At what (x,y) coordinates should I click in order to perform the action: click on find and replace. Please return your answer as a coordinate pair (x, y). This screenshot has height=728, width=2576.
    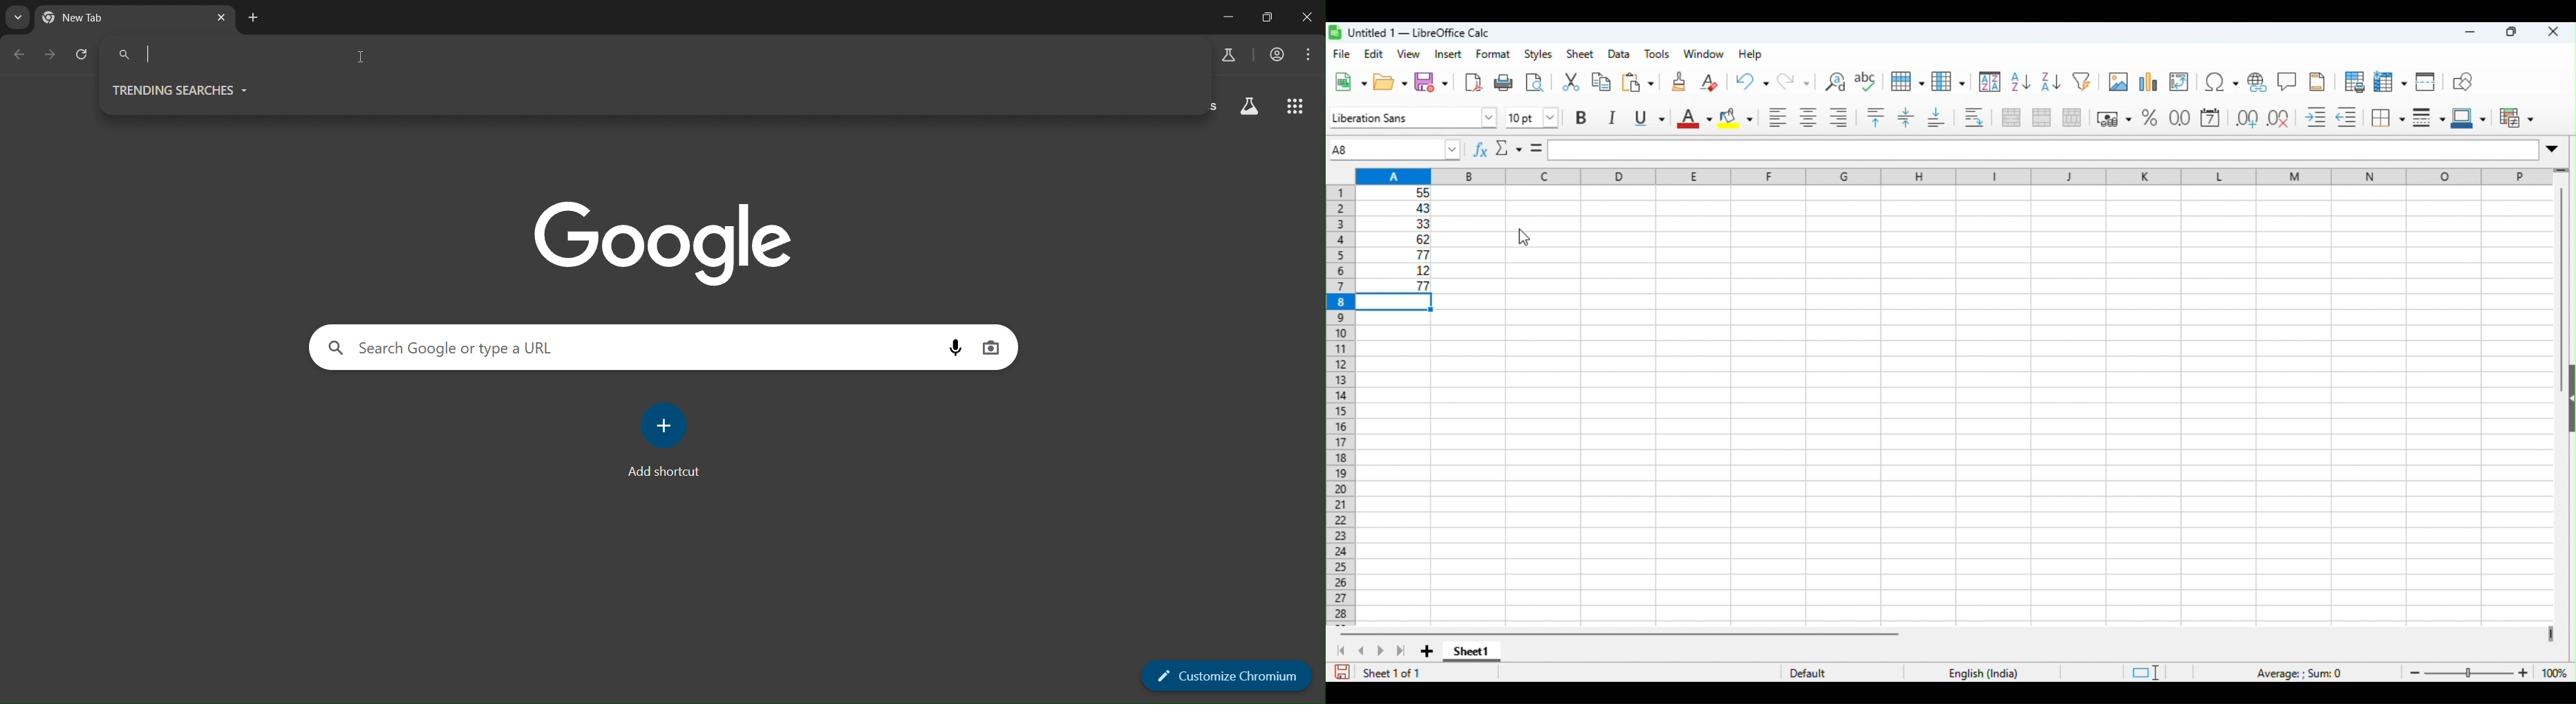
    Looking at the image, I should click on (1834, 81).